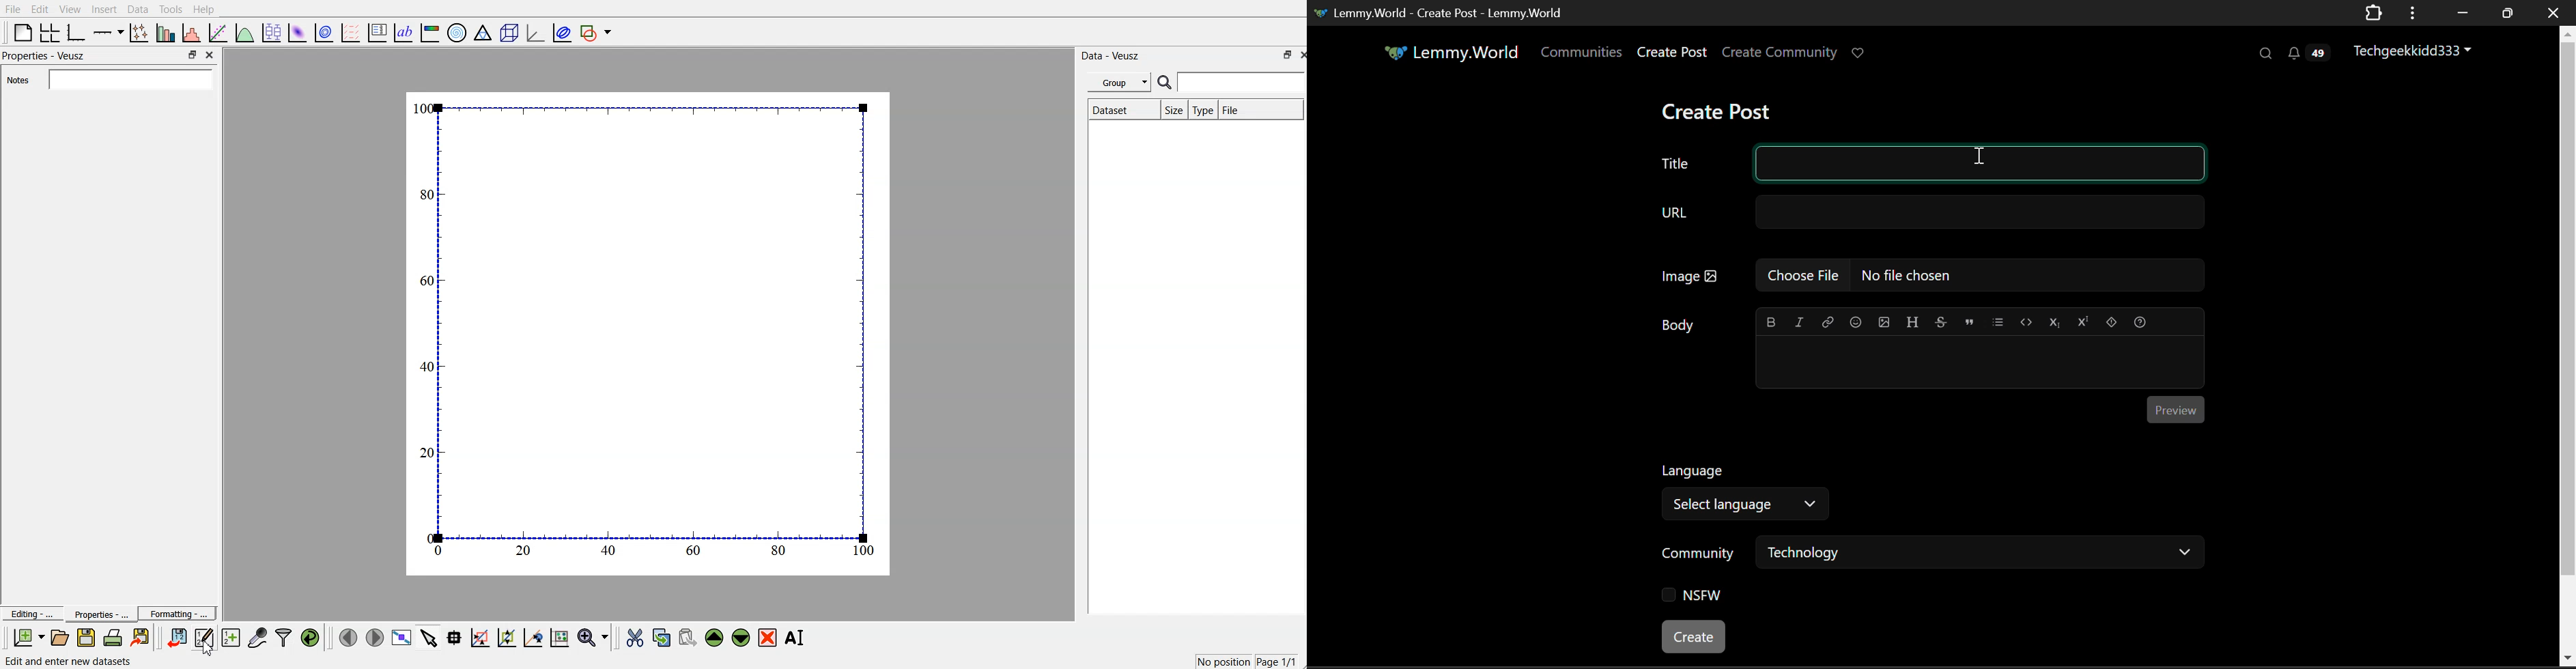 This screenshot has height=672, width=2576. What do you see at coordinates (1770, 323) in the screenshot?
I see `Bold` at bounding box center [1770, 323].